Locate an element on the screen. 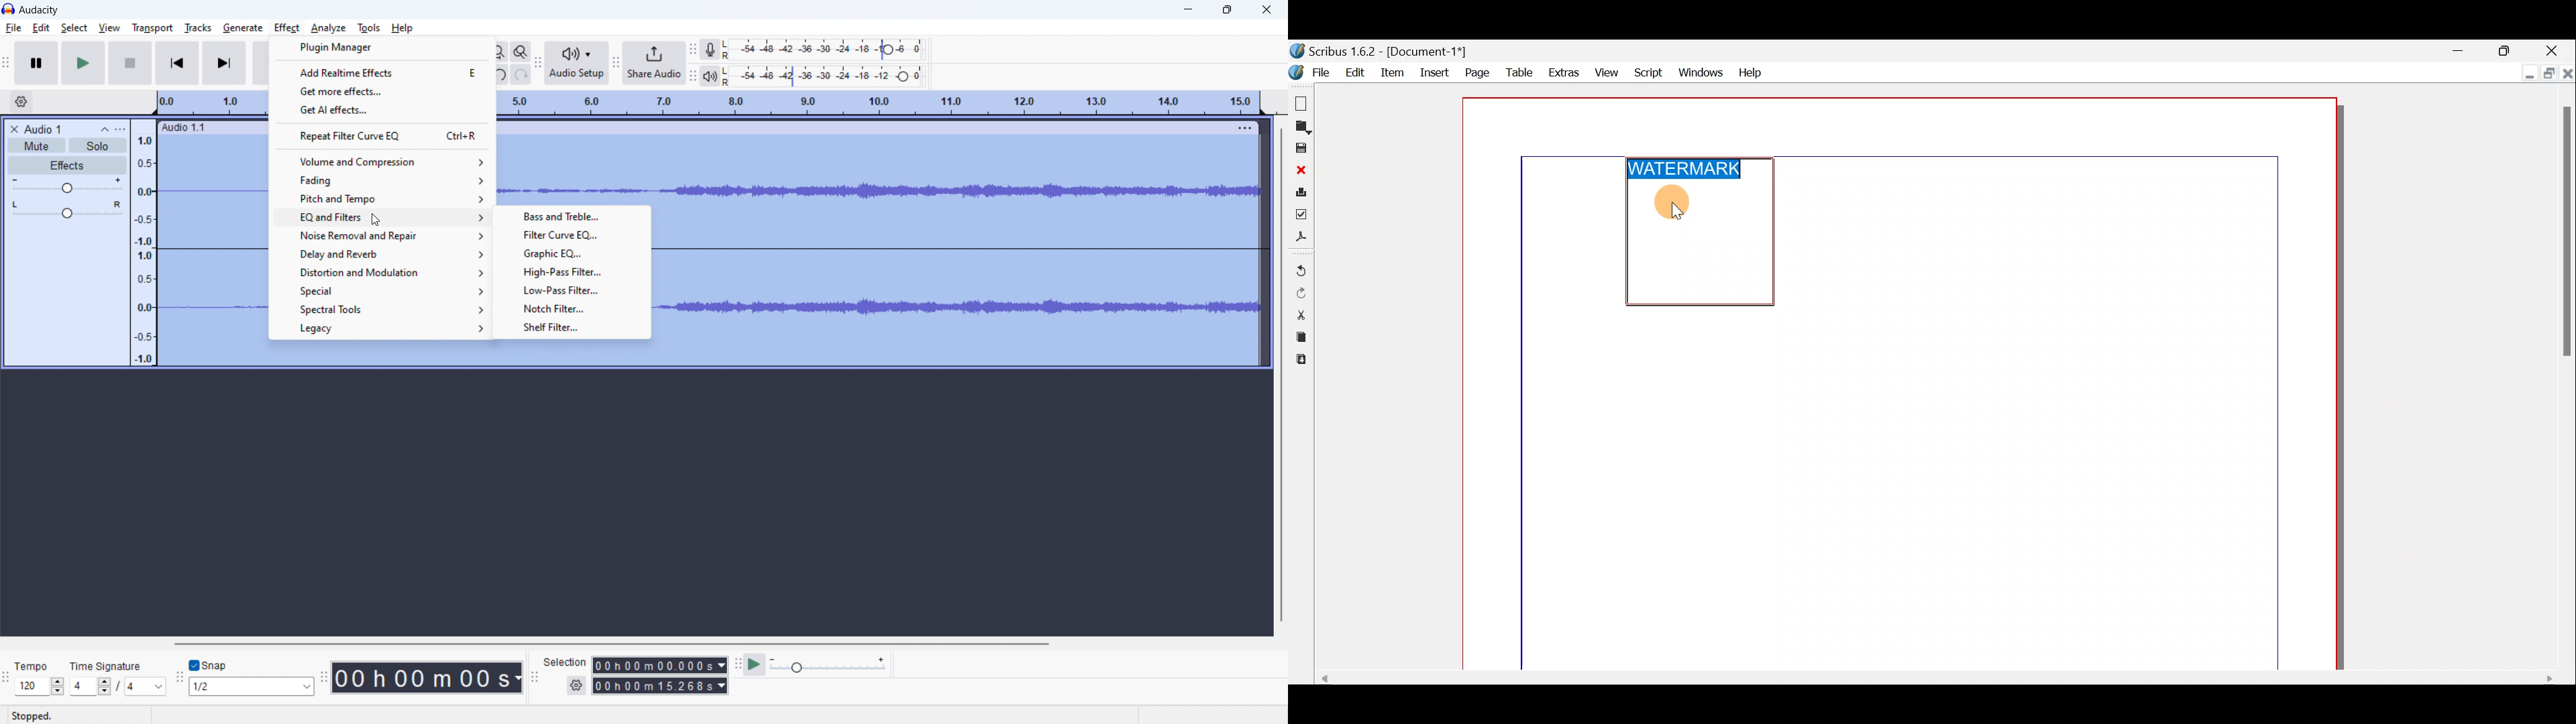 Image resolution: width=2576 pixels, height=728 pixels. time toolbar is located at coordinates (326, 683).